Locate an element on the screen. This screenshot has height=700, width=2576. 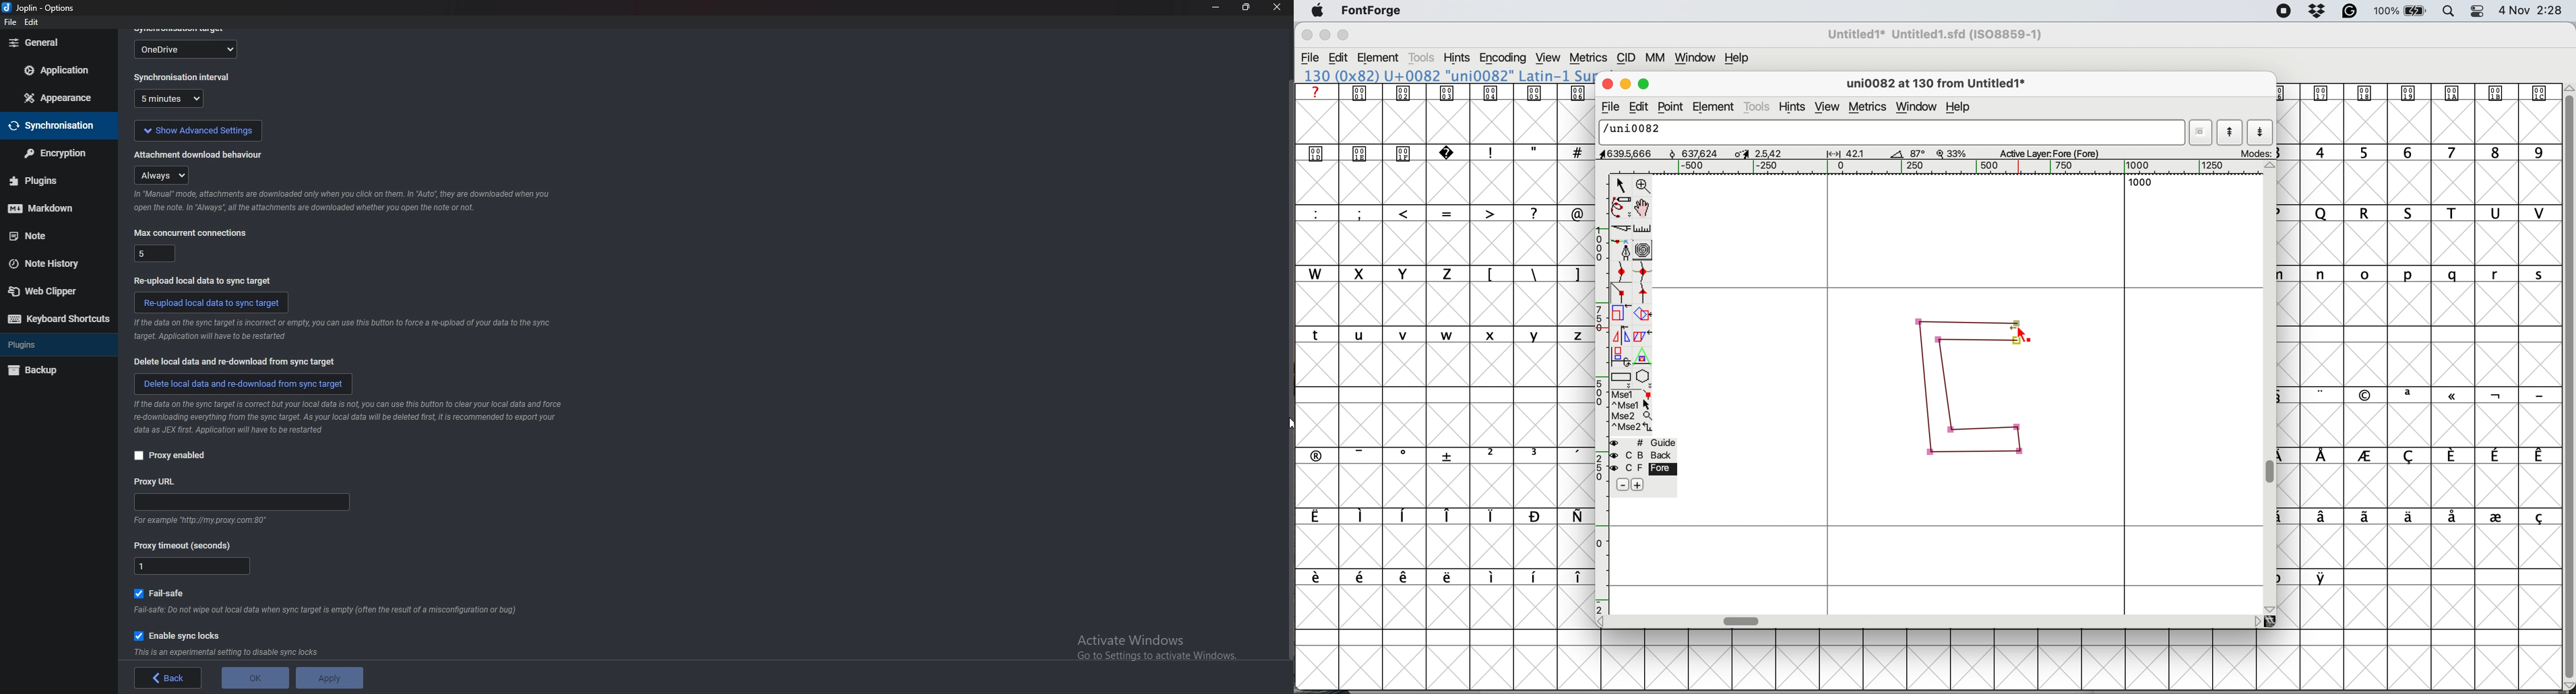
proxy timeout is located at coordinates (193, 567).